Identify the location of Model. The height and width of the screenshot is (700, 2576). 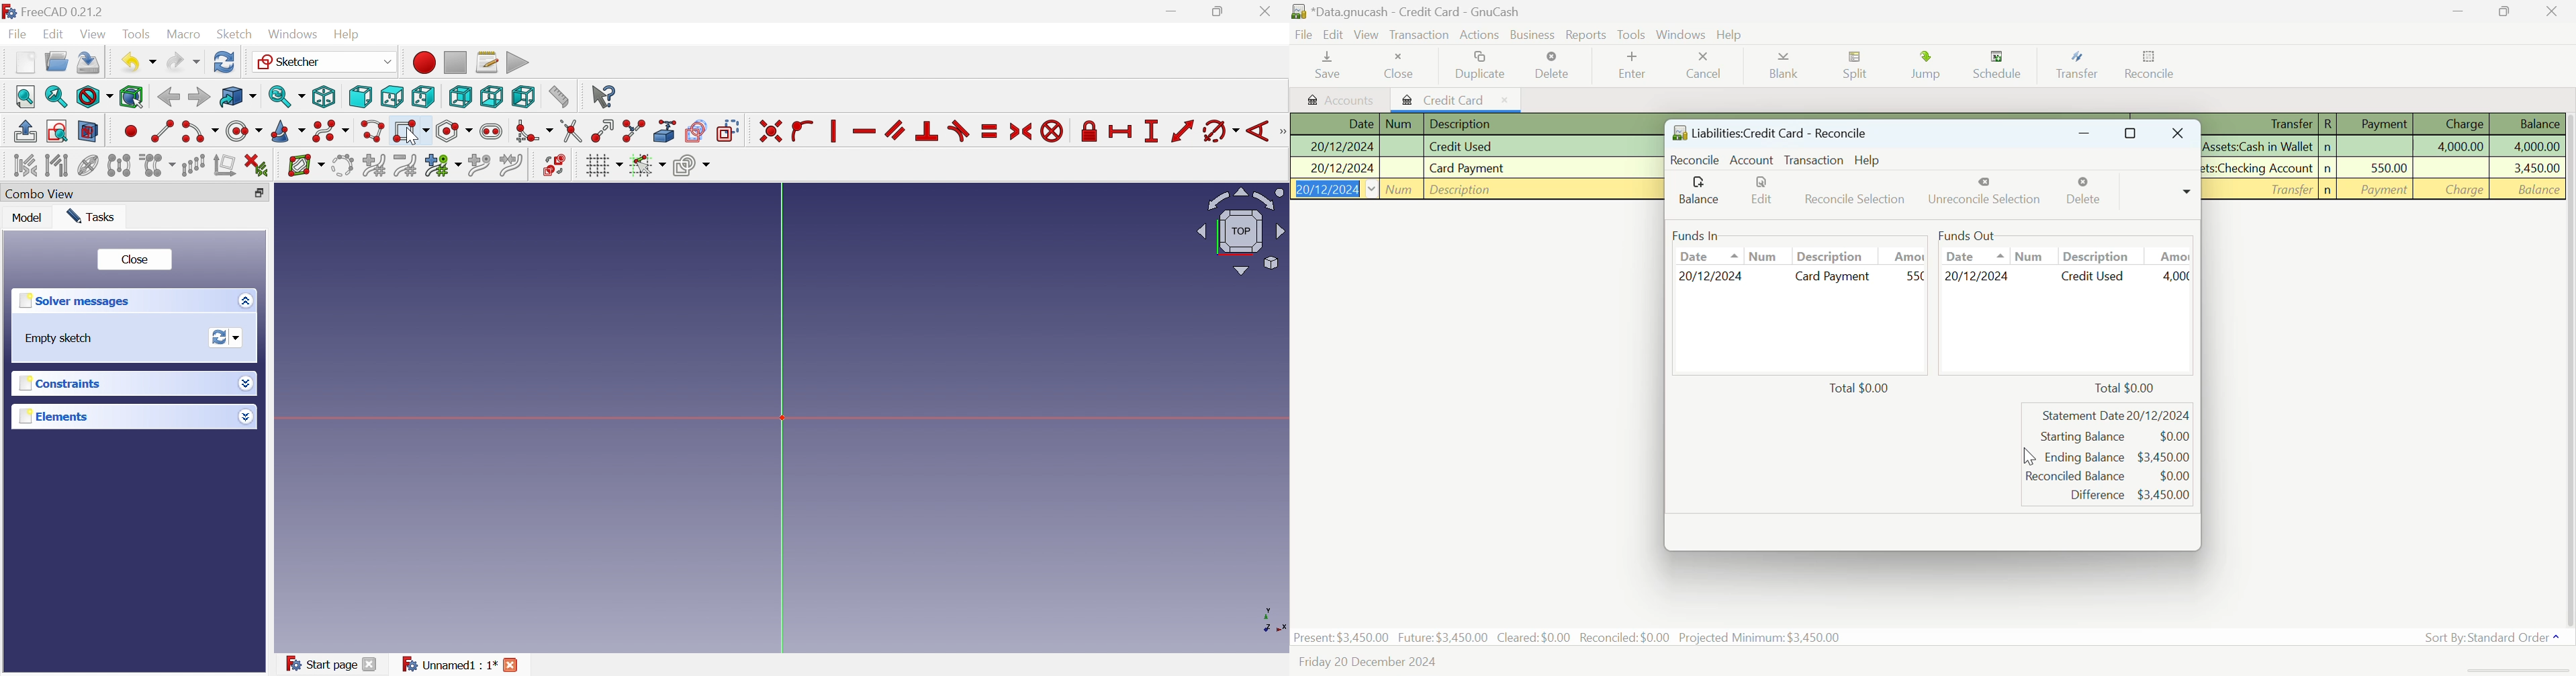
(28, 219).